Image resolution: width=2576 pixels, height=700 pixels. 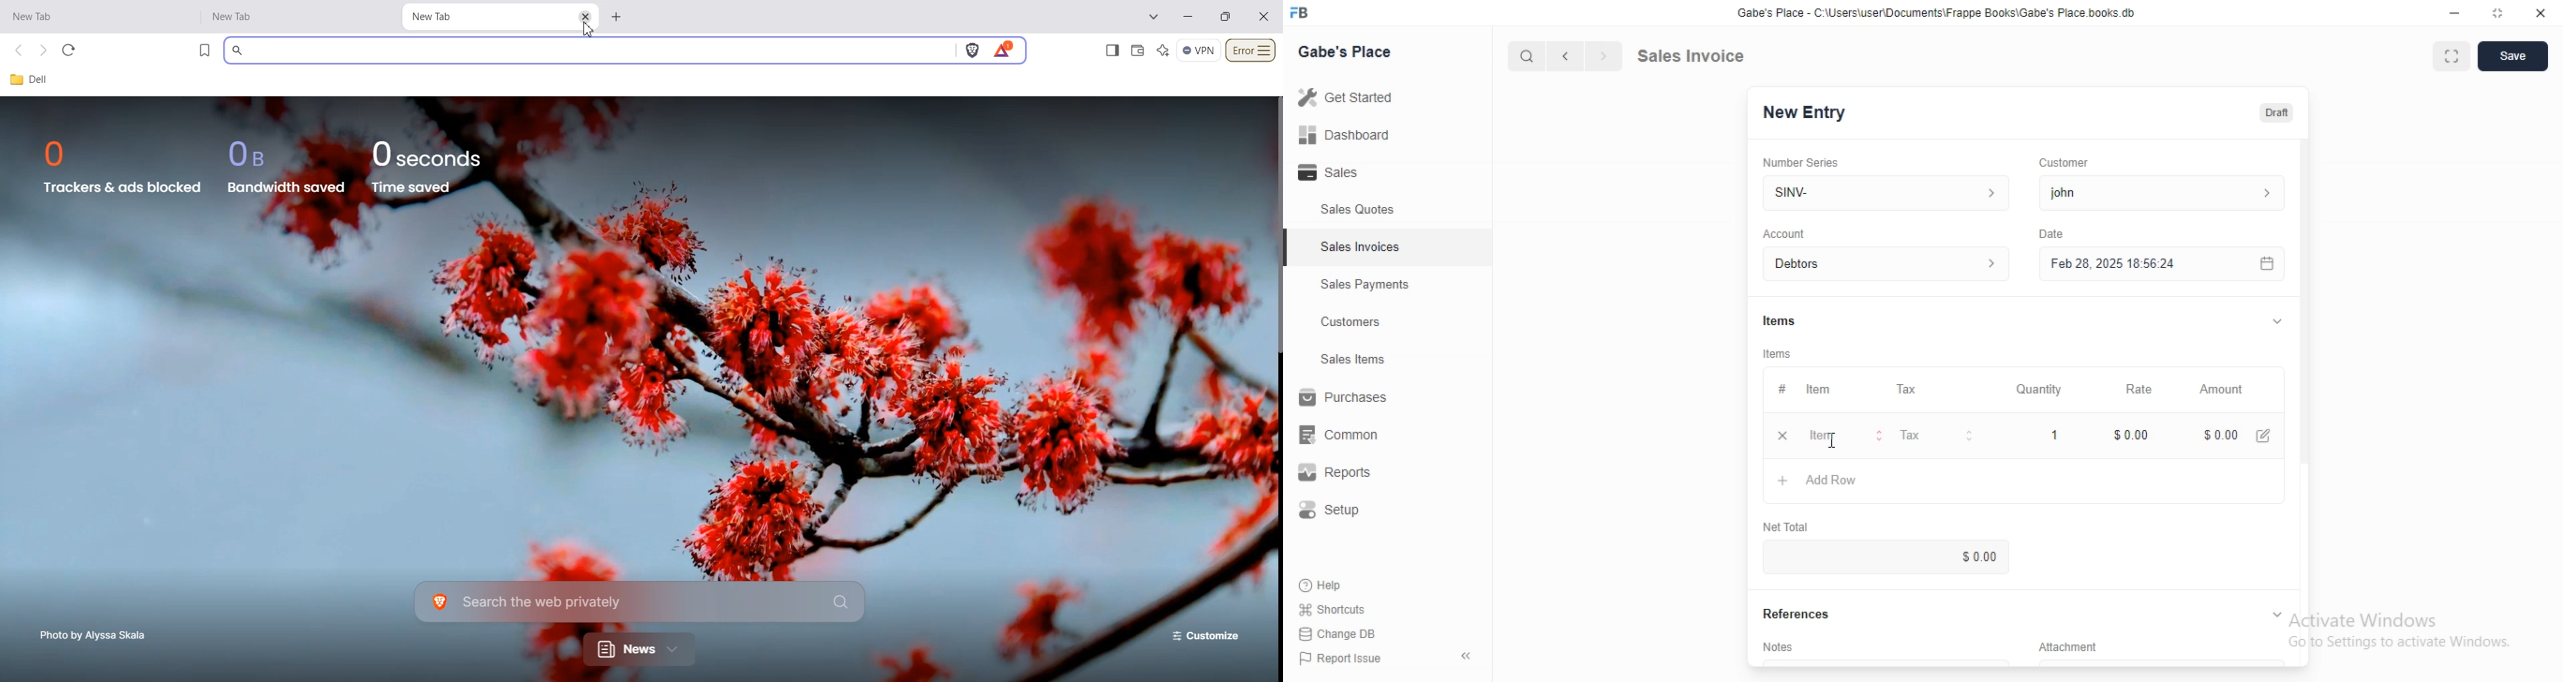 What do you see at coordinates (1824, 389) in the screenshot?
I see `tem` at bounding box center [1824, 389].